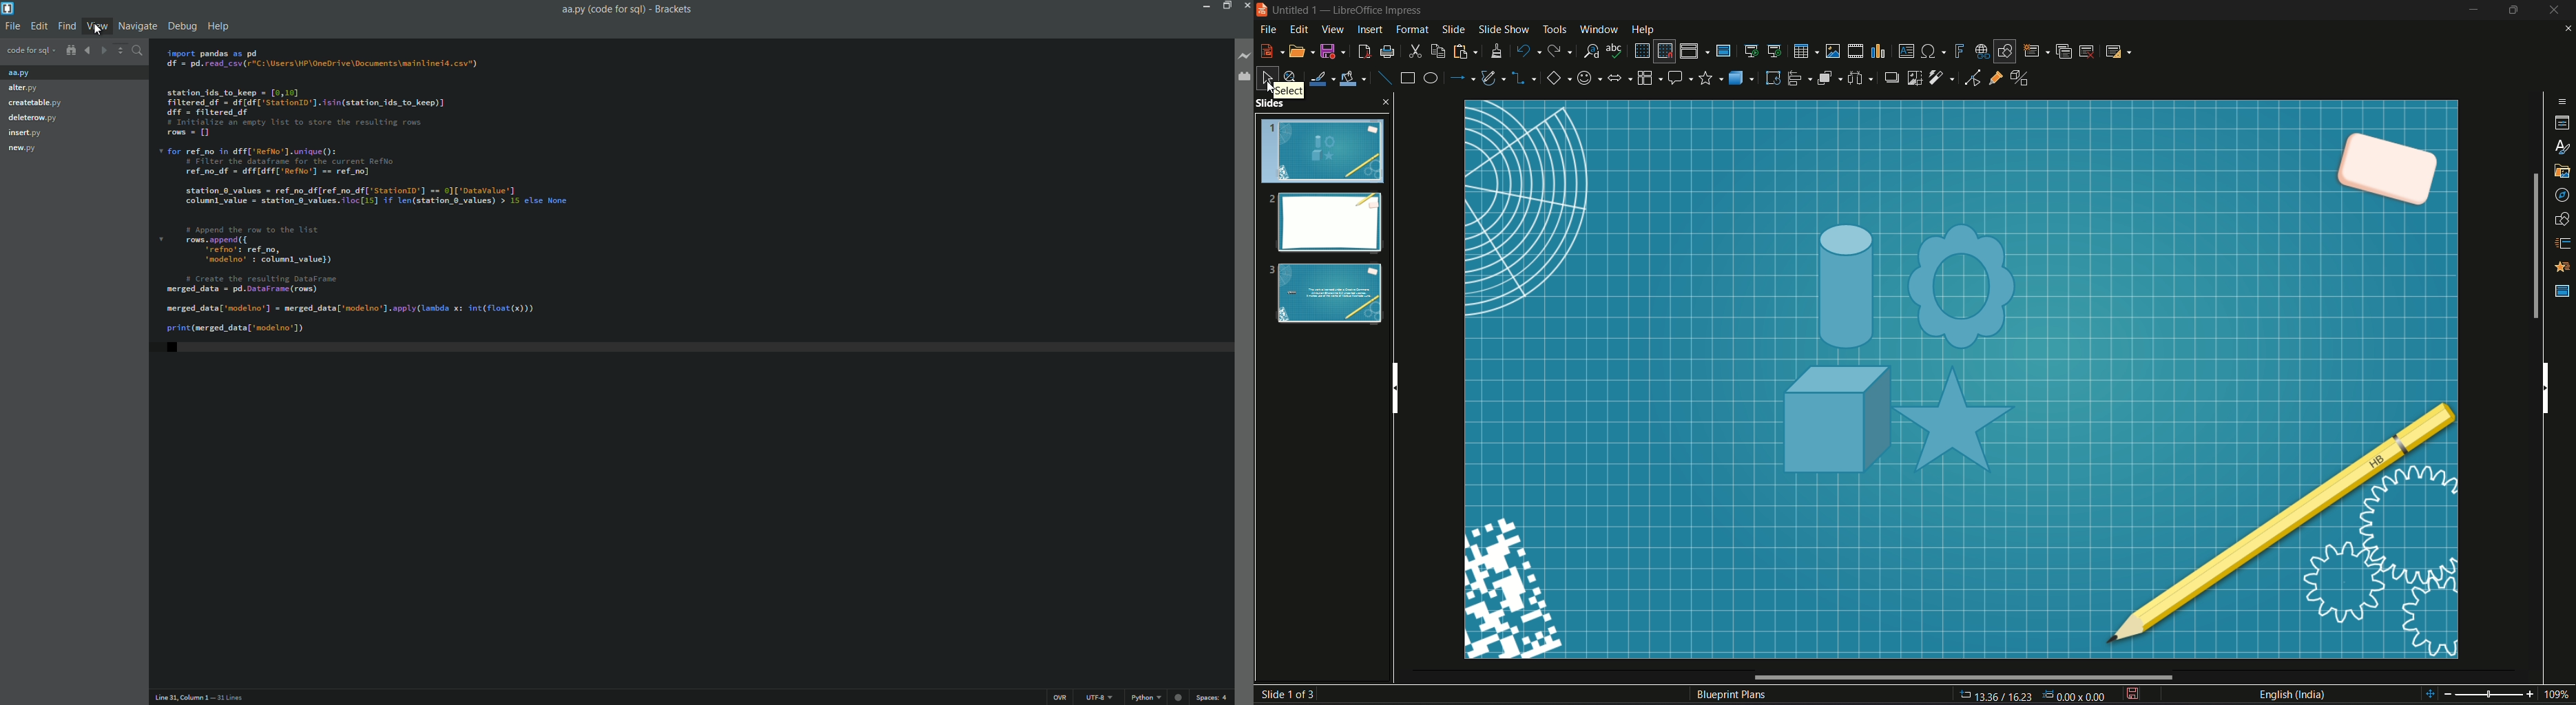 The width and height of the screenshot is (2576, 728). I want to click on edit menu, so click(39, 25).